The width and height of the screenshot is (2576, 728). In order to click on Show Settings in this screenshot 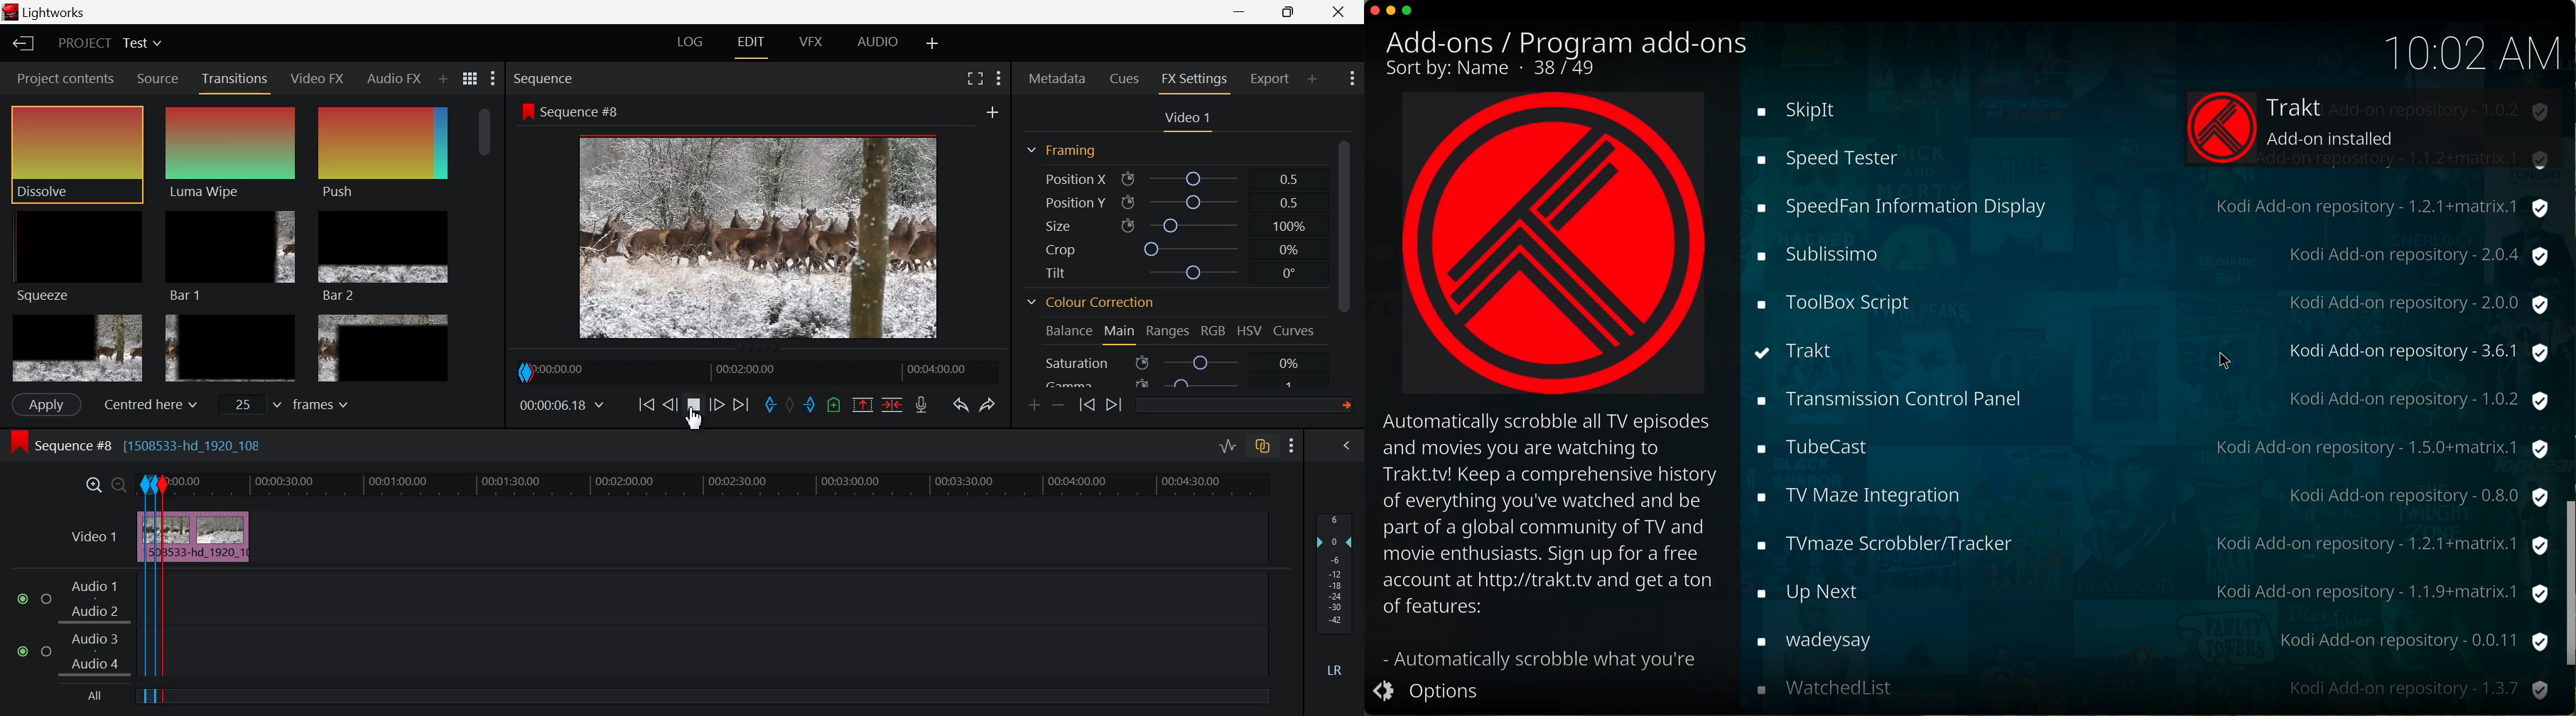, I will do `click(1351, 79)`.